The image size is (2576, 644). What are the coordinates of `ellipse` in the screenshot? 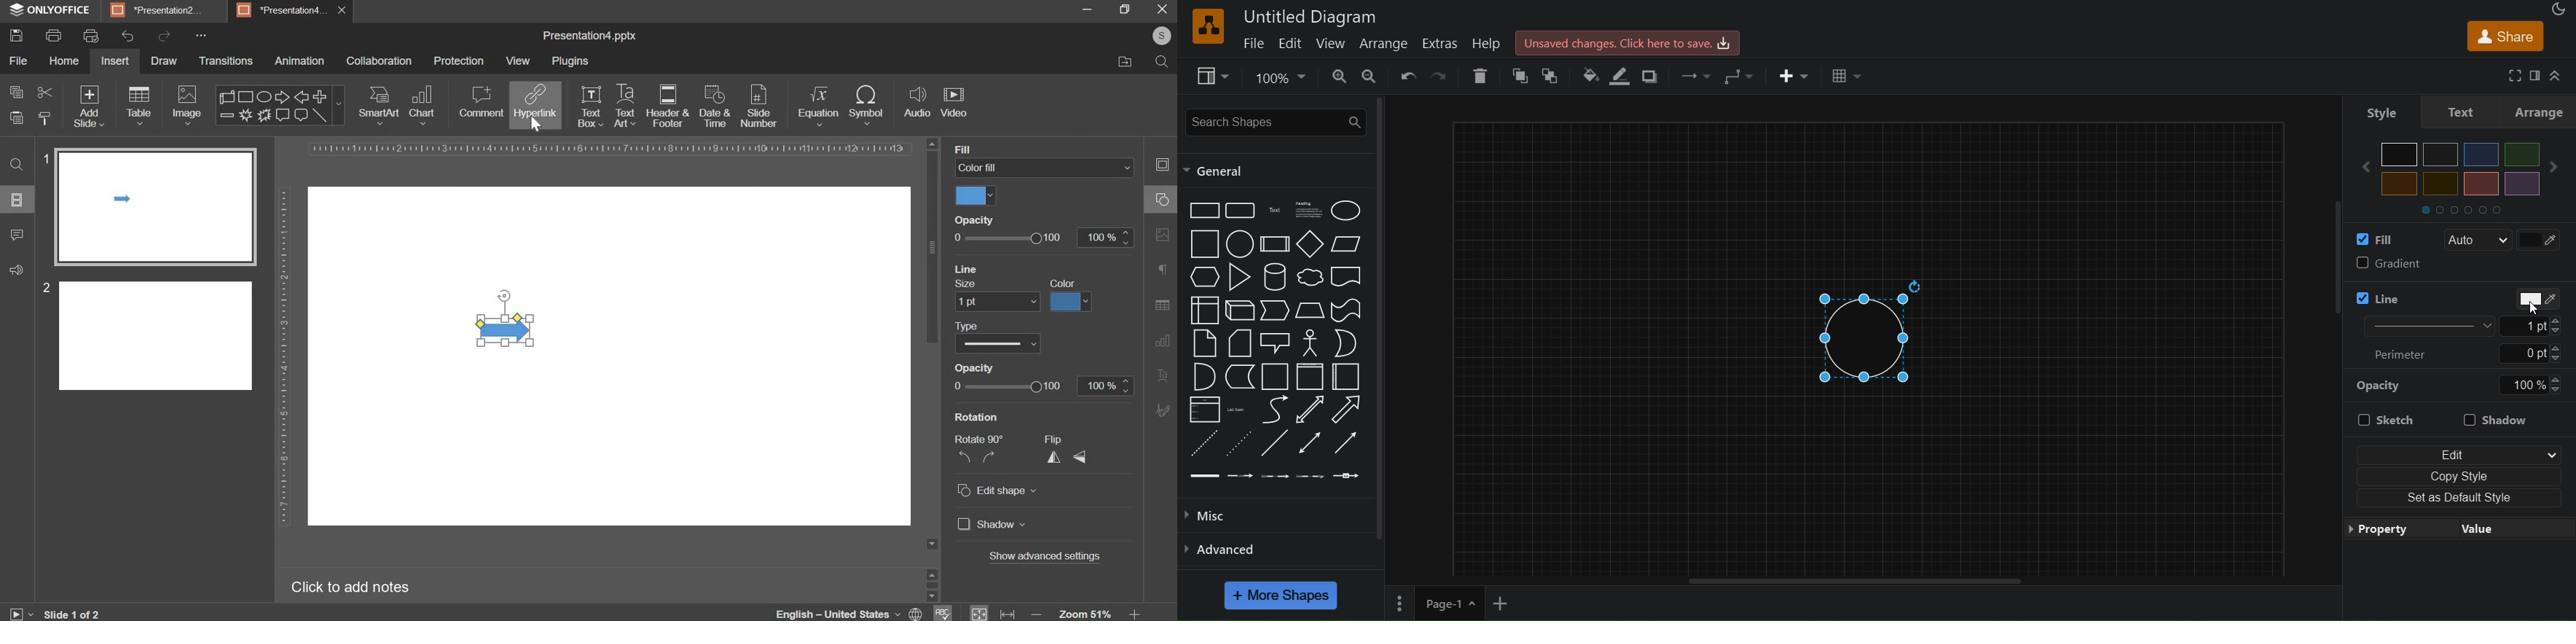 It's located at (1348, 210).